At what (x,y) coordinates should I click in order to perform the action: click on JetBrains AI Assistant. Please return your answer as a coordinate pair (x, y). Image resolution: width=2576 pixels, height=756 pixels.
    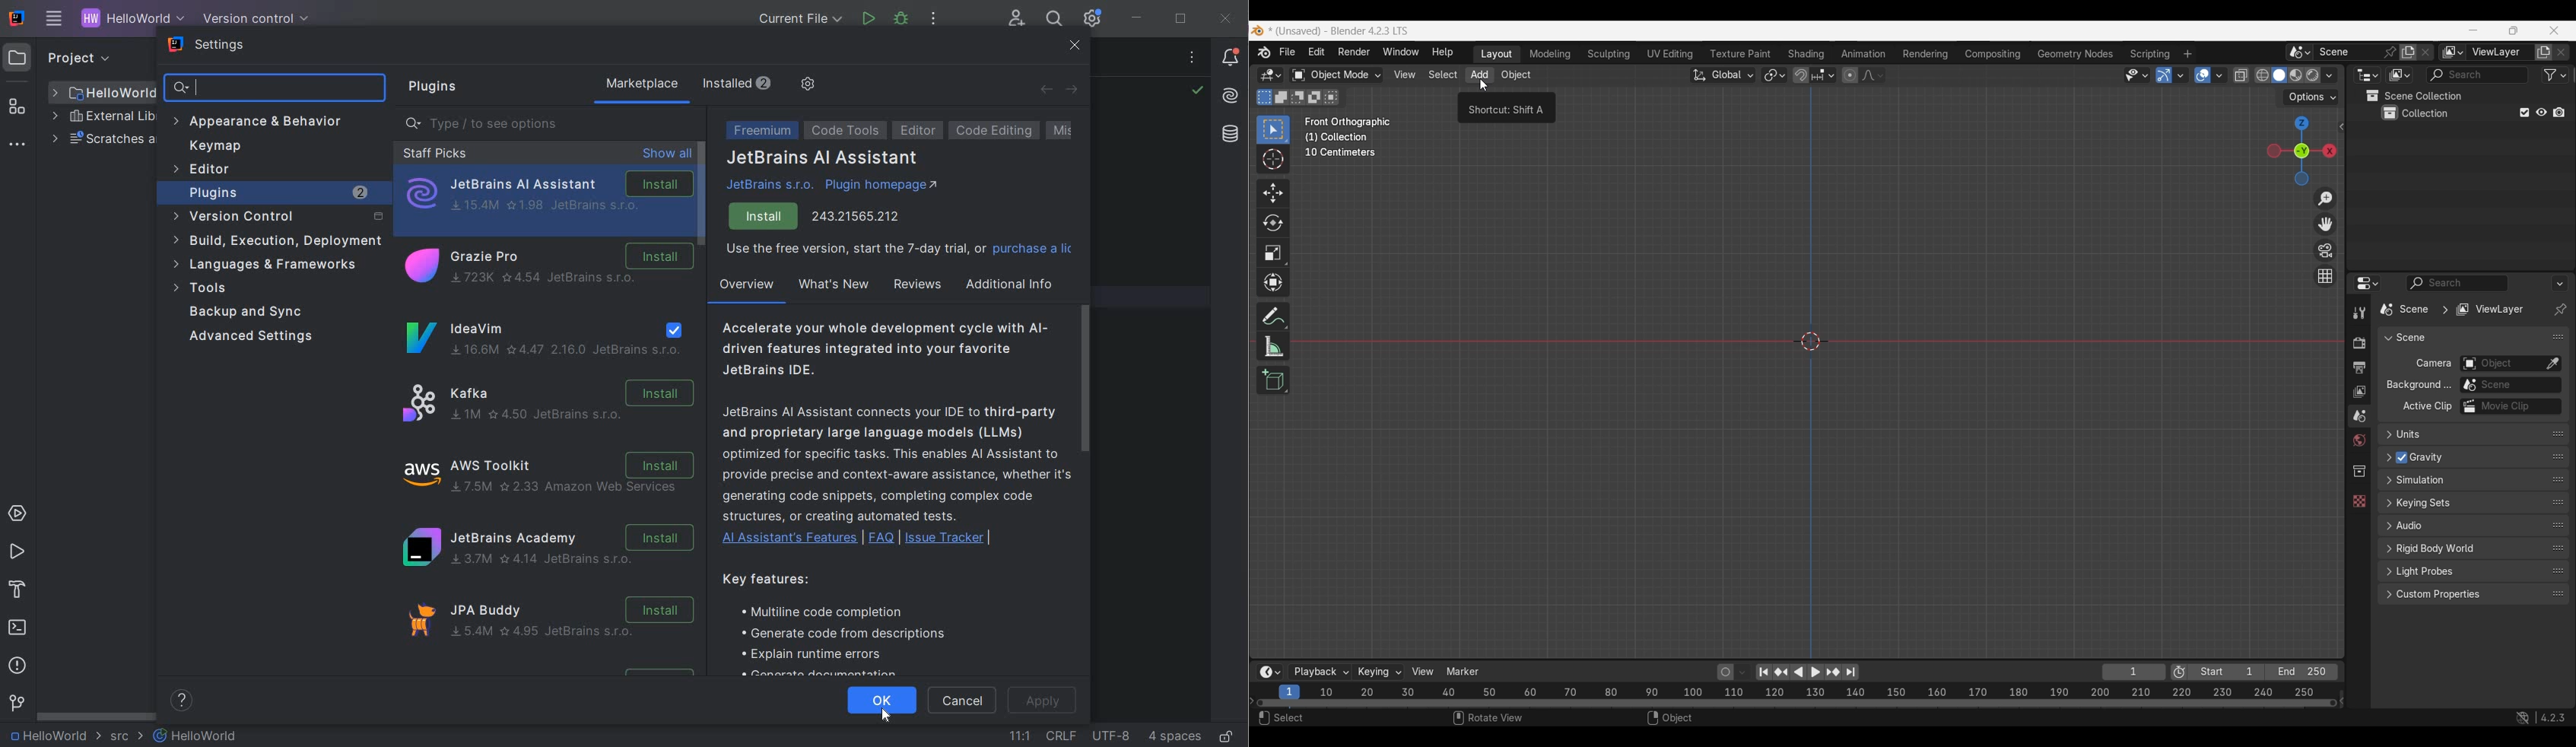
    Looking at the image, I should click on (823, 159).